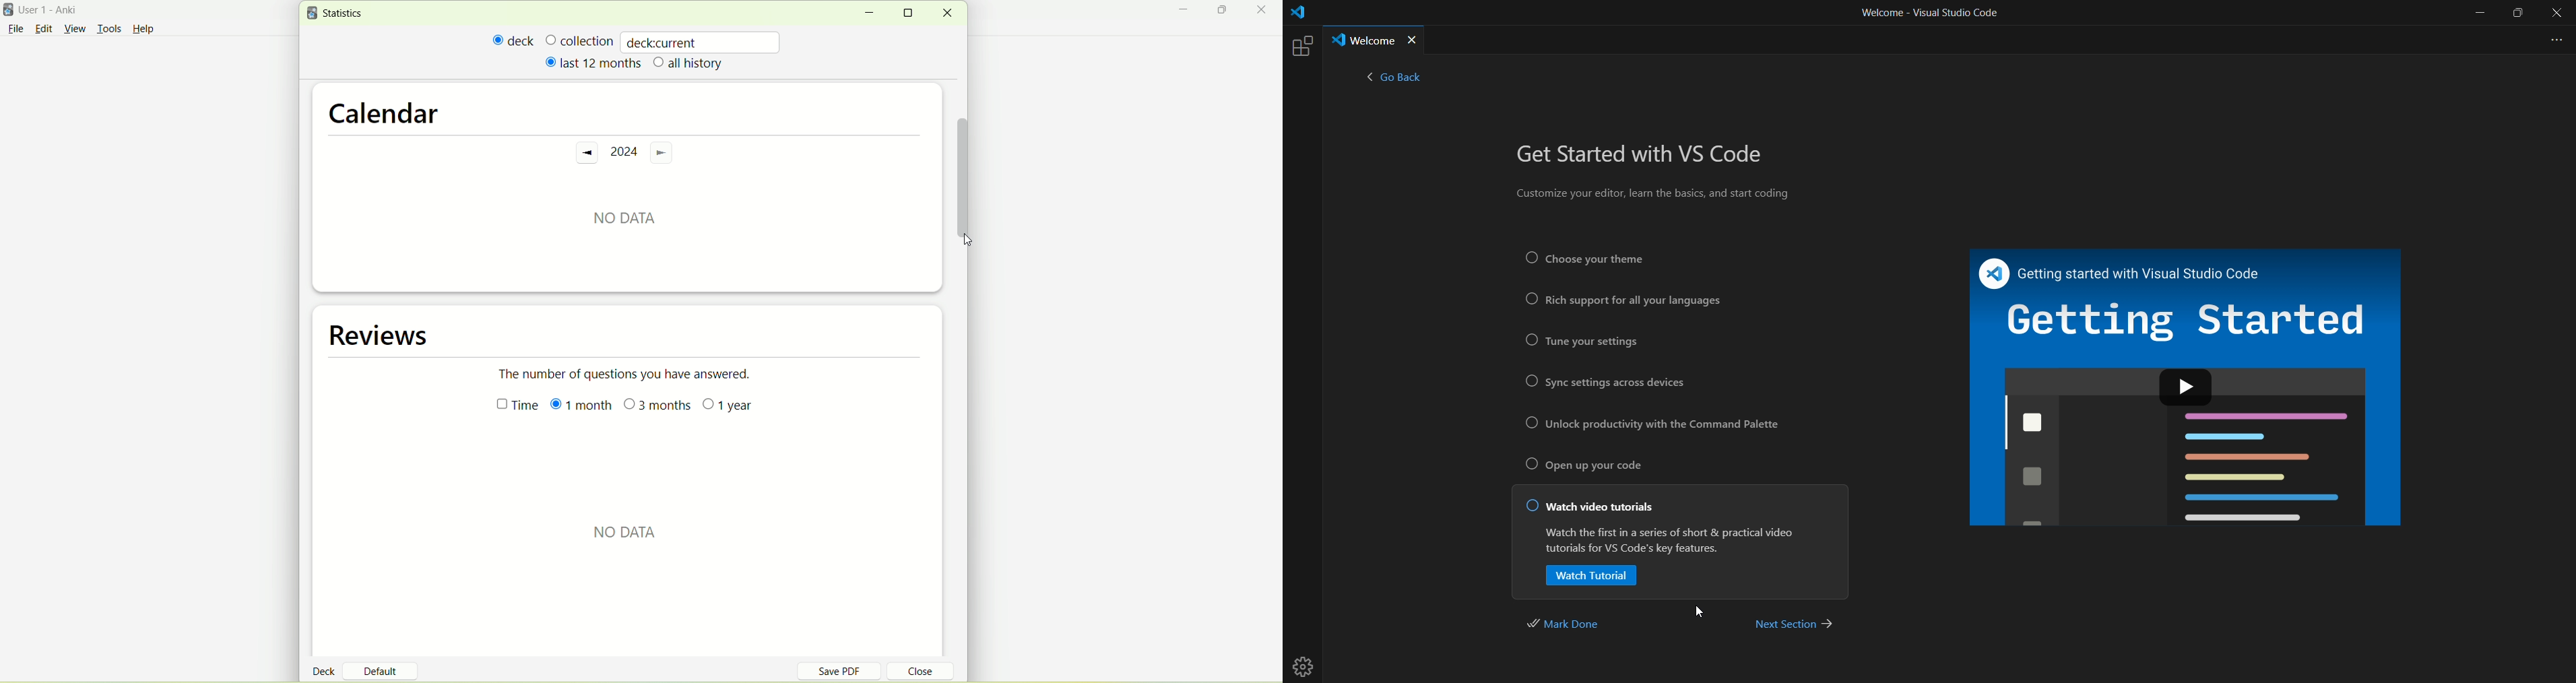 The image size is (2576, 700). I want to click on statistics, so click(338, 13).